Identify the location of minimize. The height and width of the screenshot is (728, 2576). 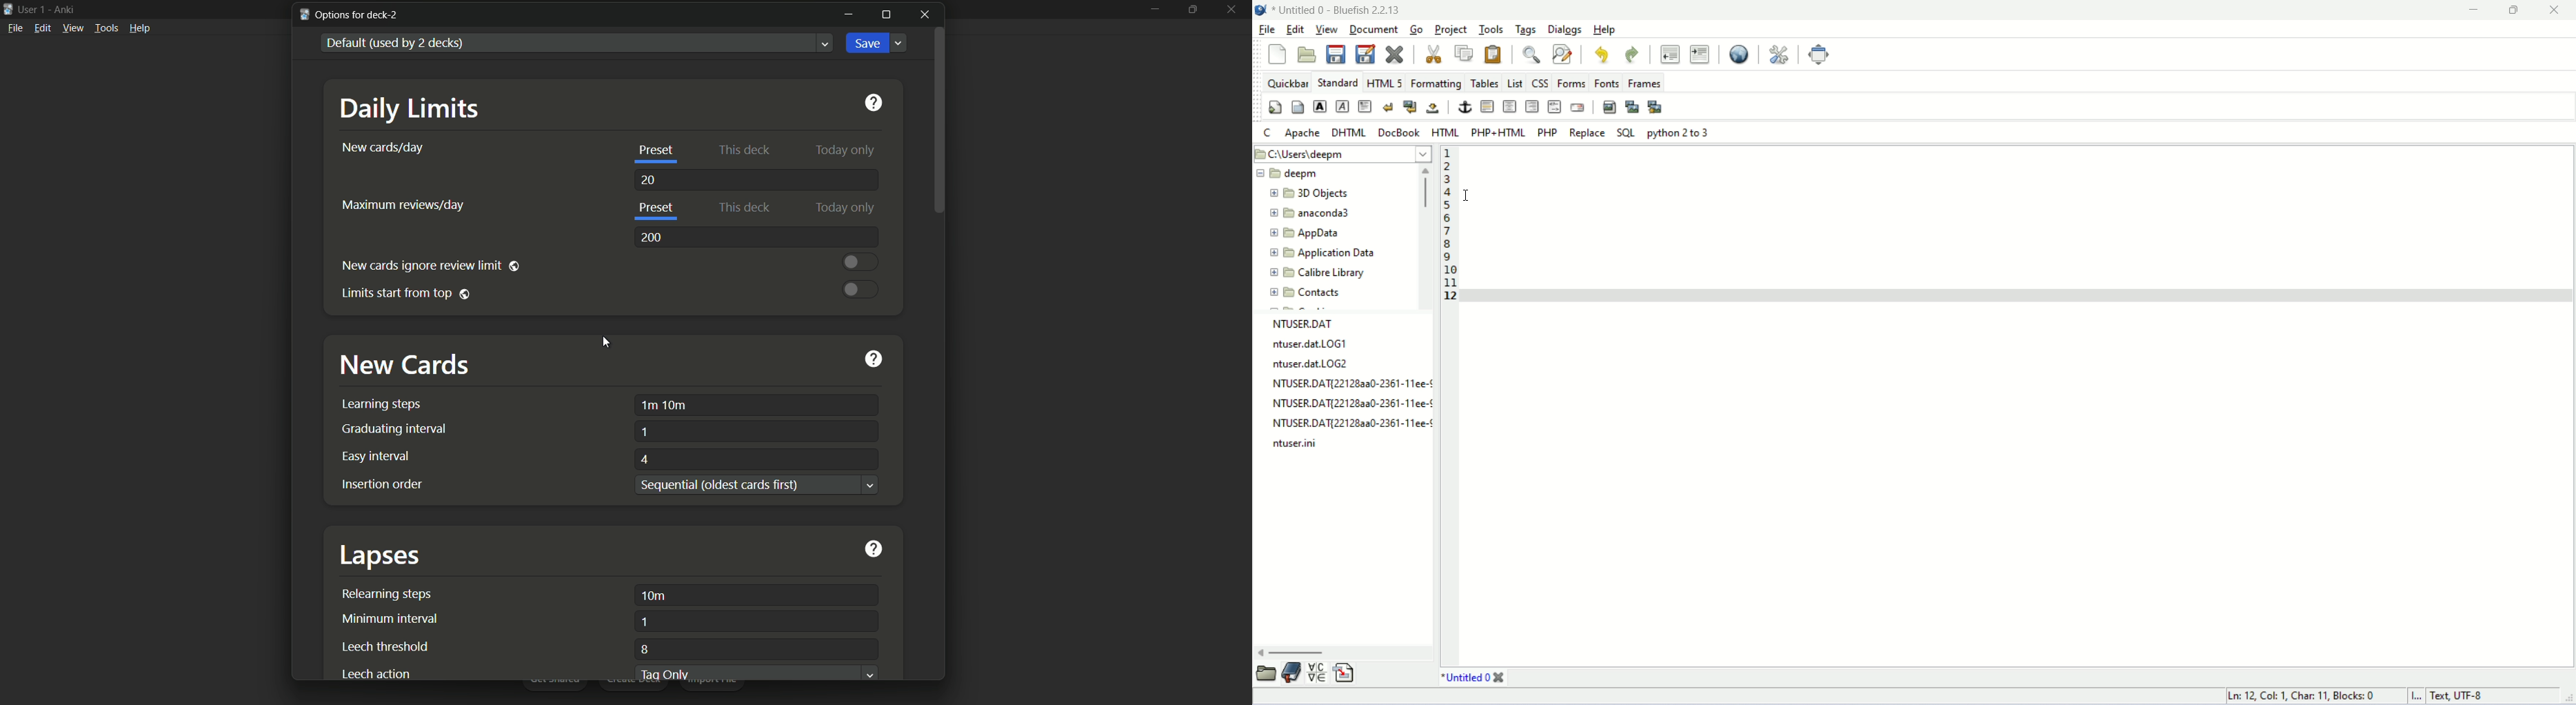
(848, 14).